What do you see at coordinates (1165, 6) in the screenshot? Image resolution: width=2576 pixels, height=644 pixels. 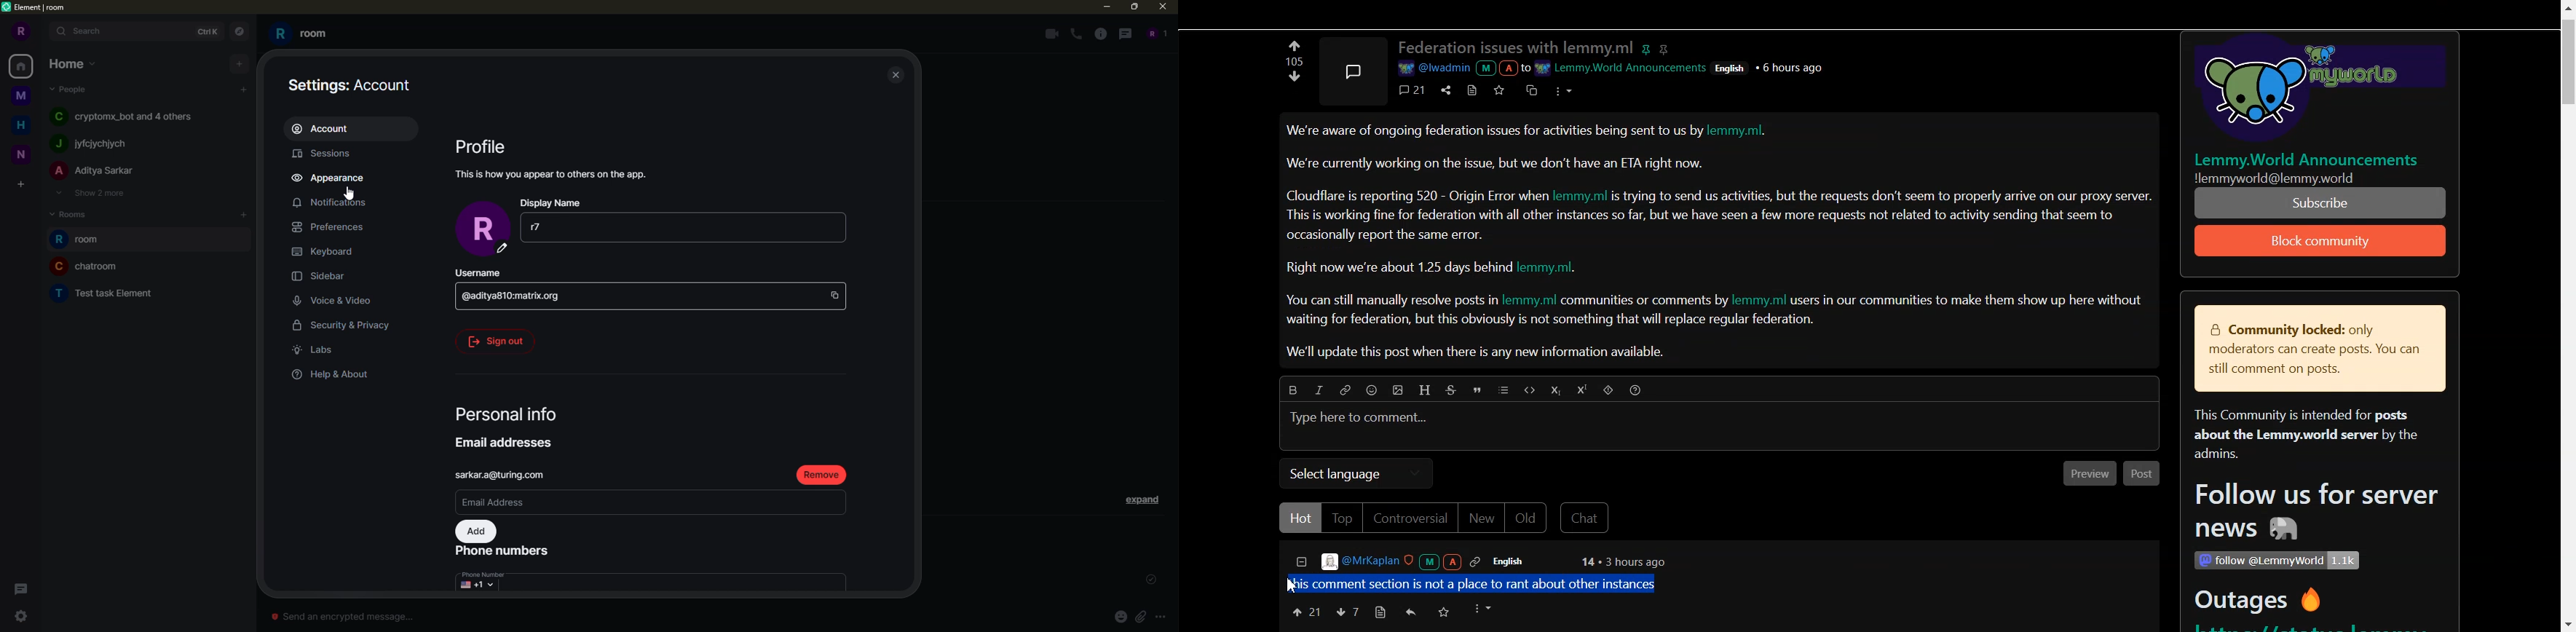 I see `close` at bounding box center [1165, 6].